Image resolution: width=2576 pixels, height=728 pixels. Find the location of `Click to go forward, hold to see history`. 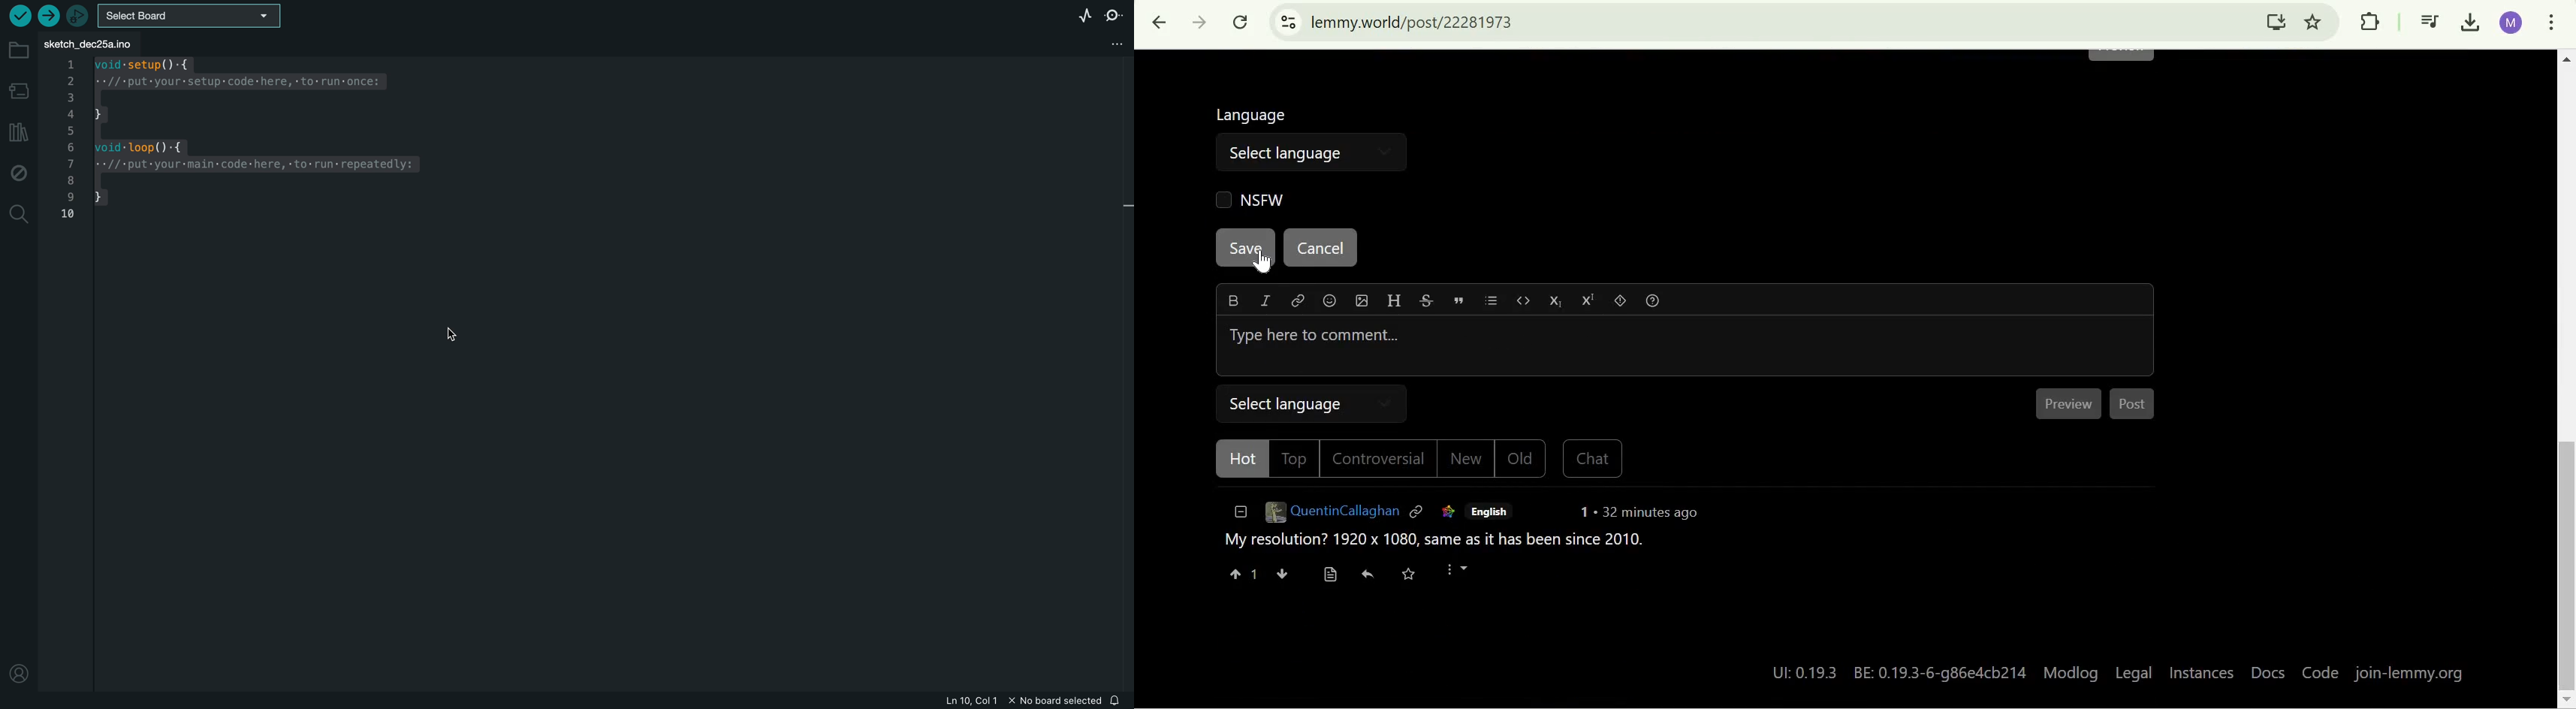

Click to go forward, hold to see history is located at coordinates (1200, 23).